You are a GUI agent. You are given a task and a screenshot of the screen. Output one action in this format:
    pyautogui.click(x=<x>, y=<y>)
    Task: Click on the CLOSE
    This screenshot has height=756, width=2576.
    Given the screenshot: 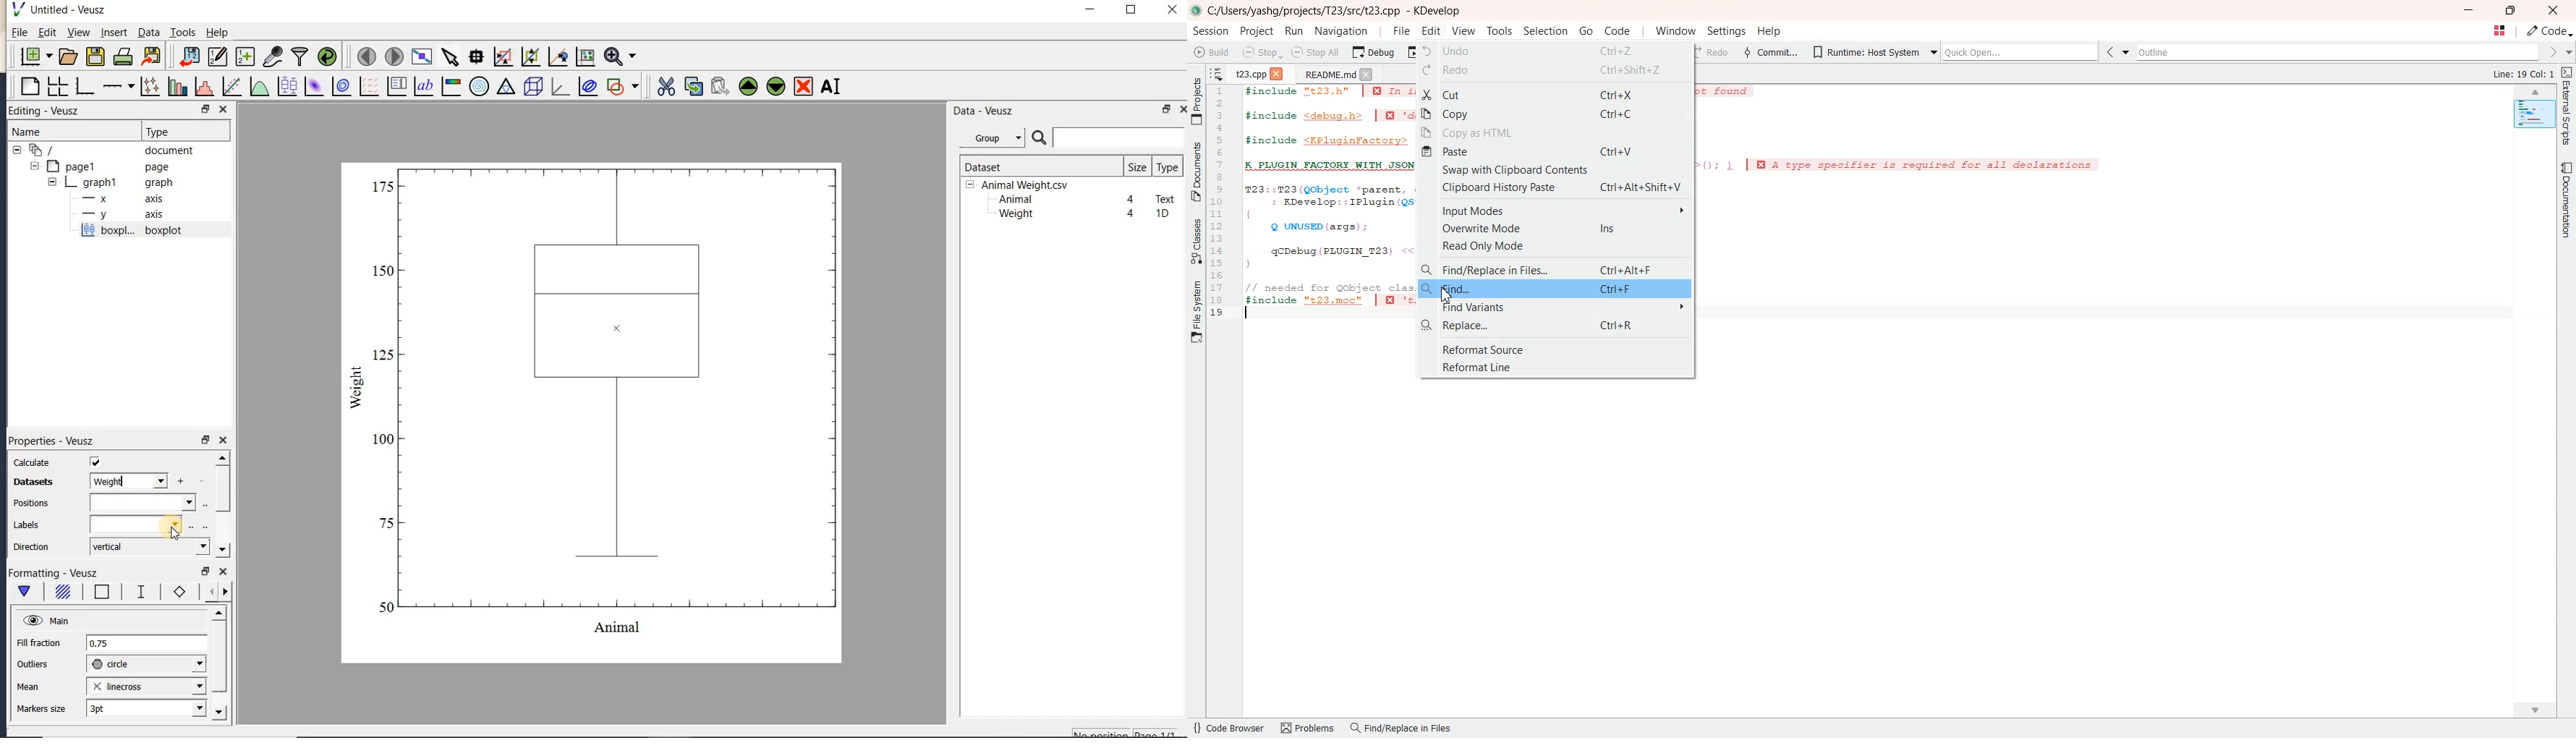 What is the action you would take?
    pyautogui.click(x=223, y=109)
    